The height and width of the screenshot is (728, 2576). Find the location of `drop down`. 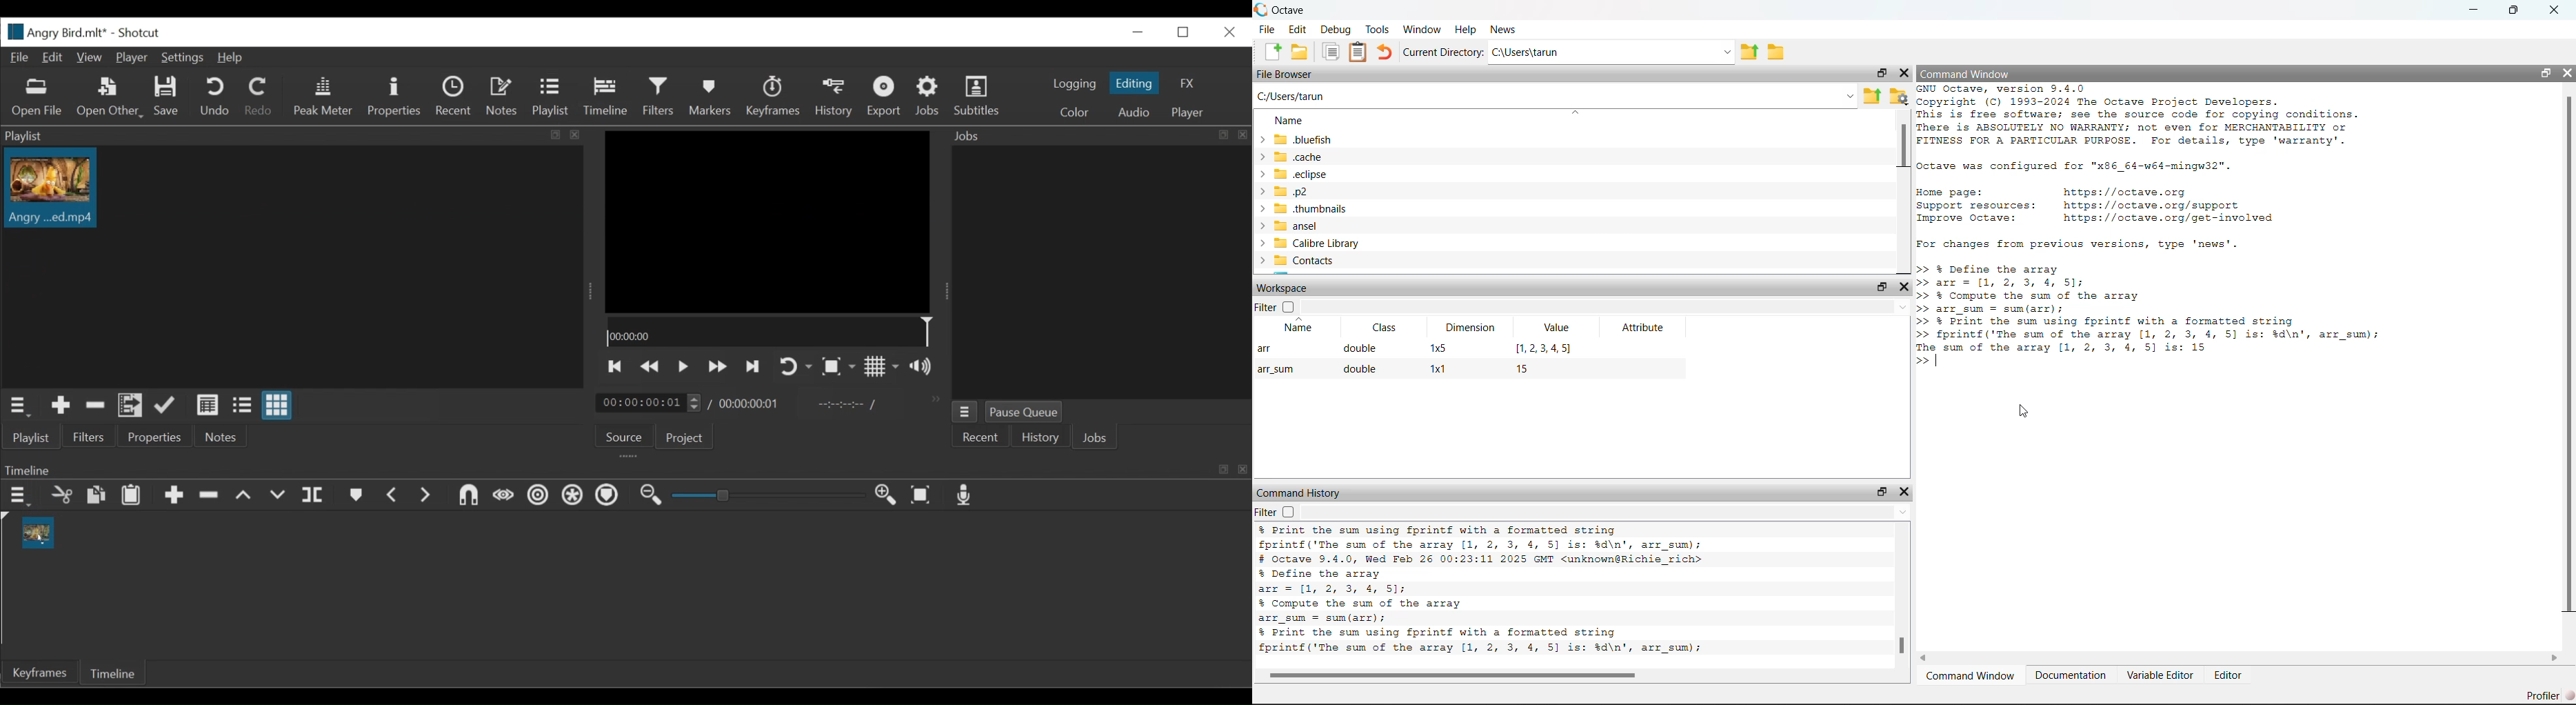

drop down is located at coordinates (1608, 305).